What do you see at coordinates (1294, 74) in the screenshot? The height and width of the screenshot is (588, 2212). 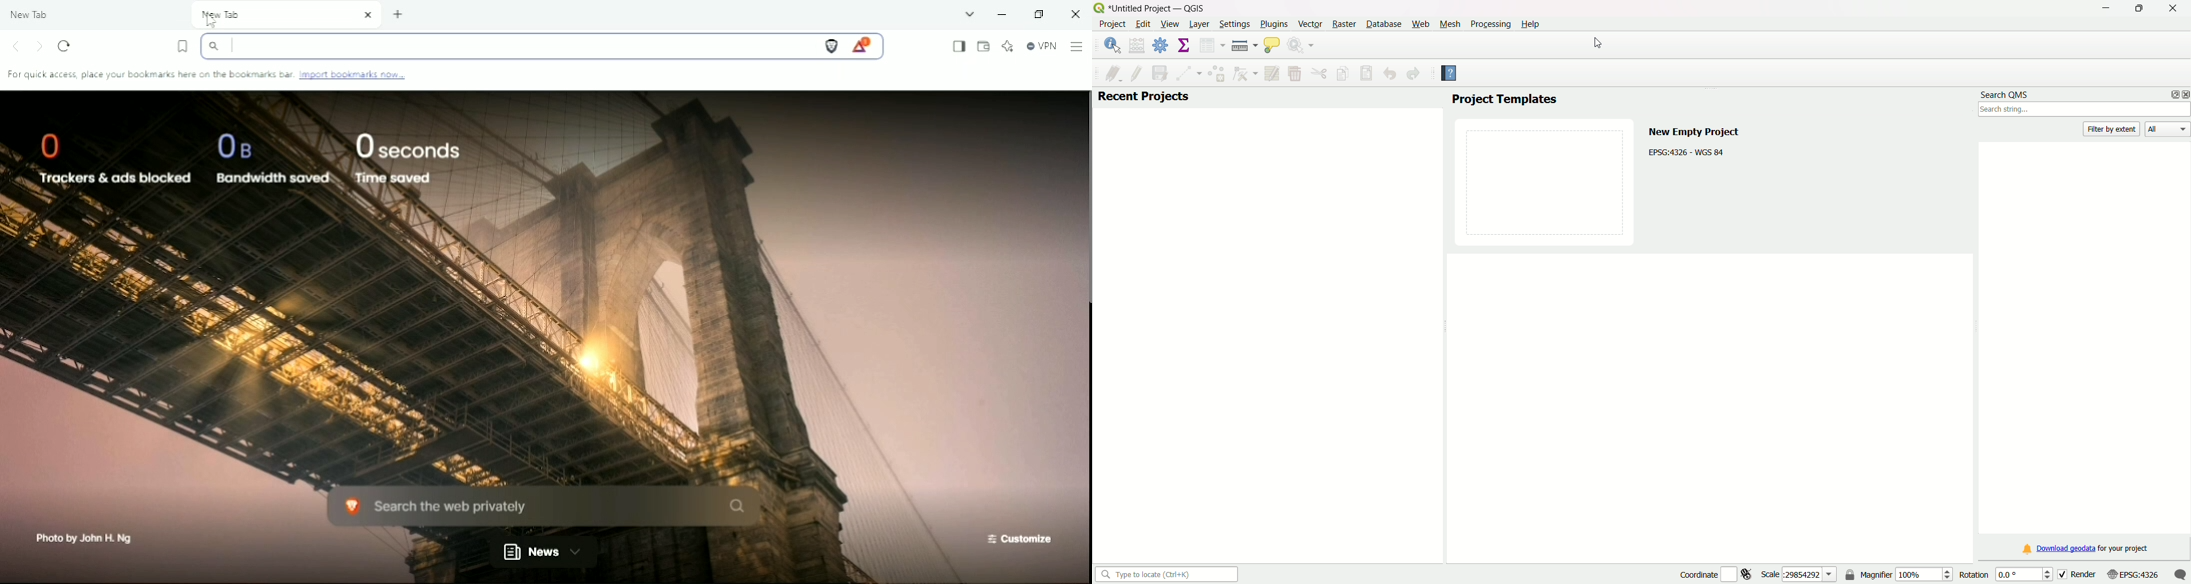 I see `delete selected` at bounding box center [1294, 74].